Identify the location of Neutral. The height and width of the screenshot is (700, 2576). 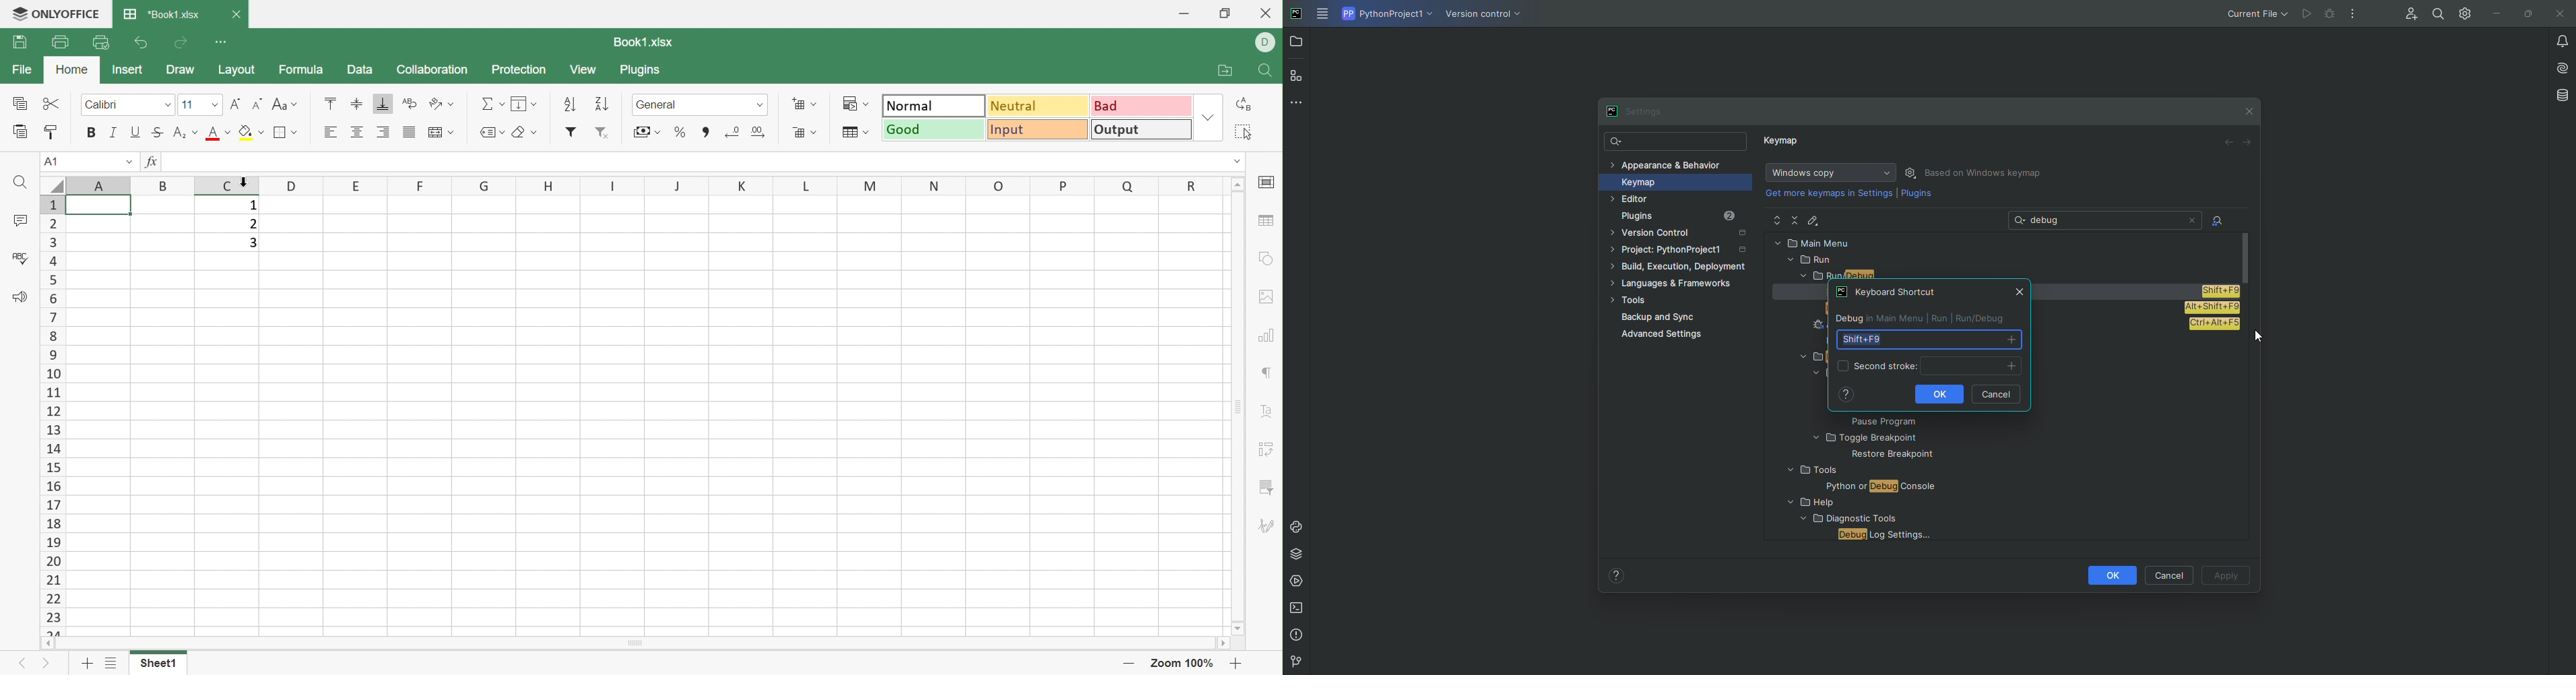
(1039, 107).